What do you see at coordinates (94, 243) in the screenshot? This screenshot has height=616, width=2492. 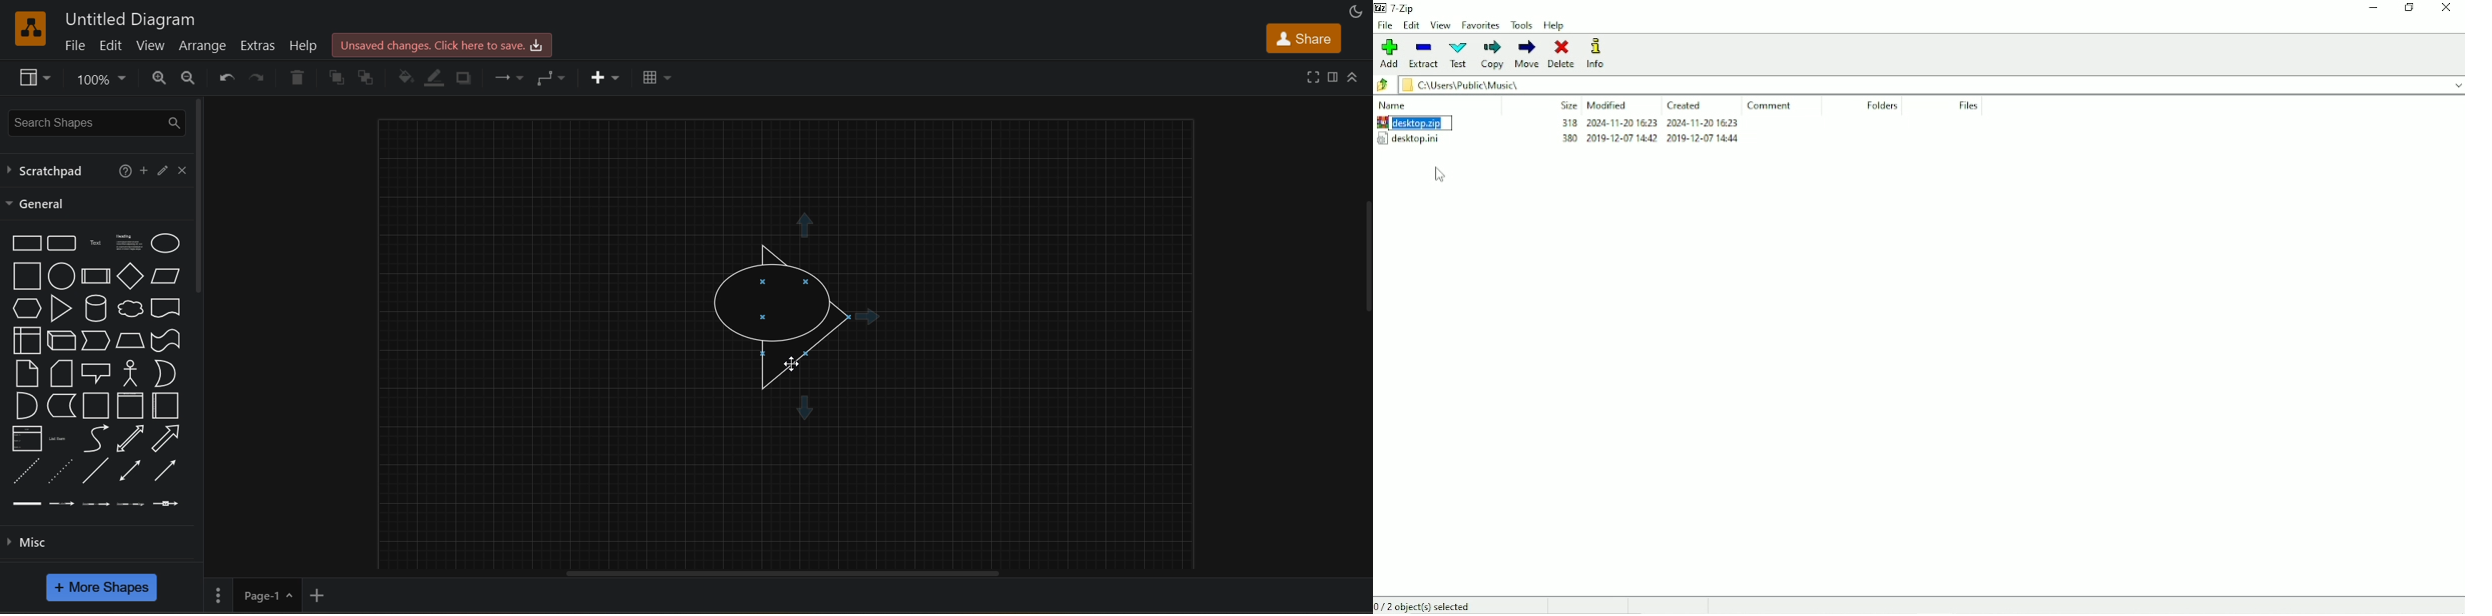 I see `text` at bounding box center [94, 243].